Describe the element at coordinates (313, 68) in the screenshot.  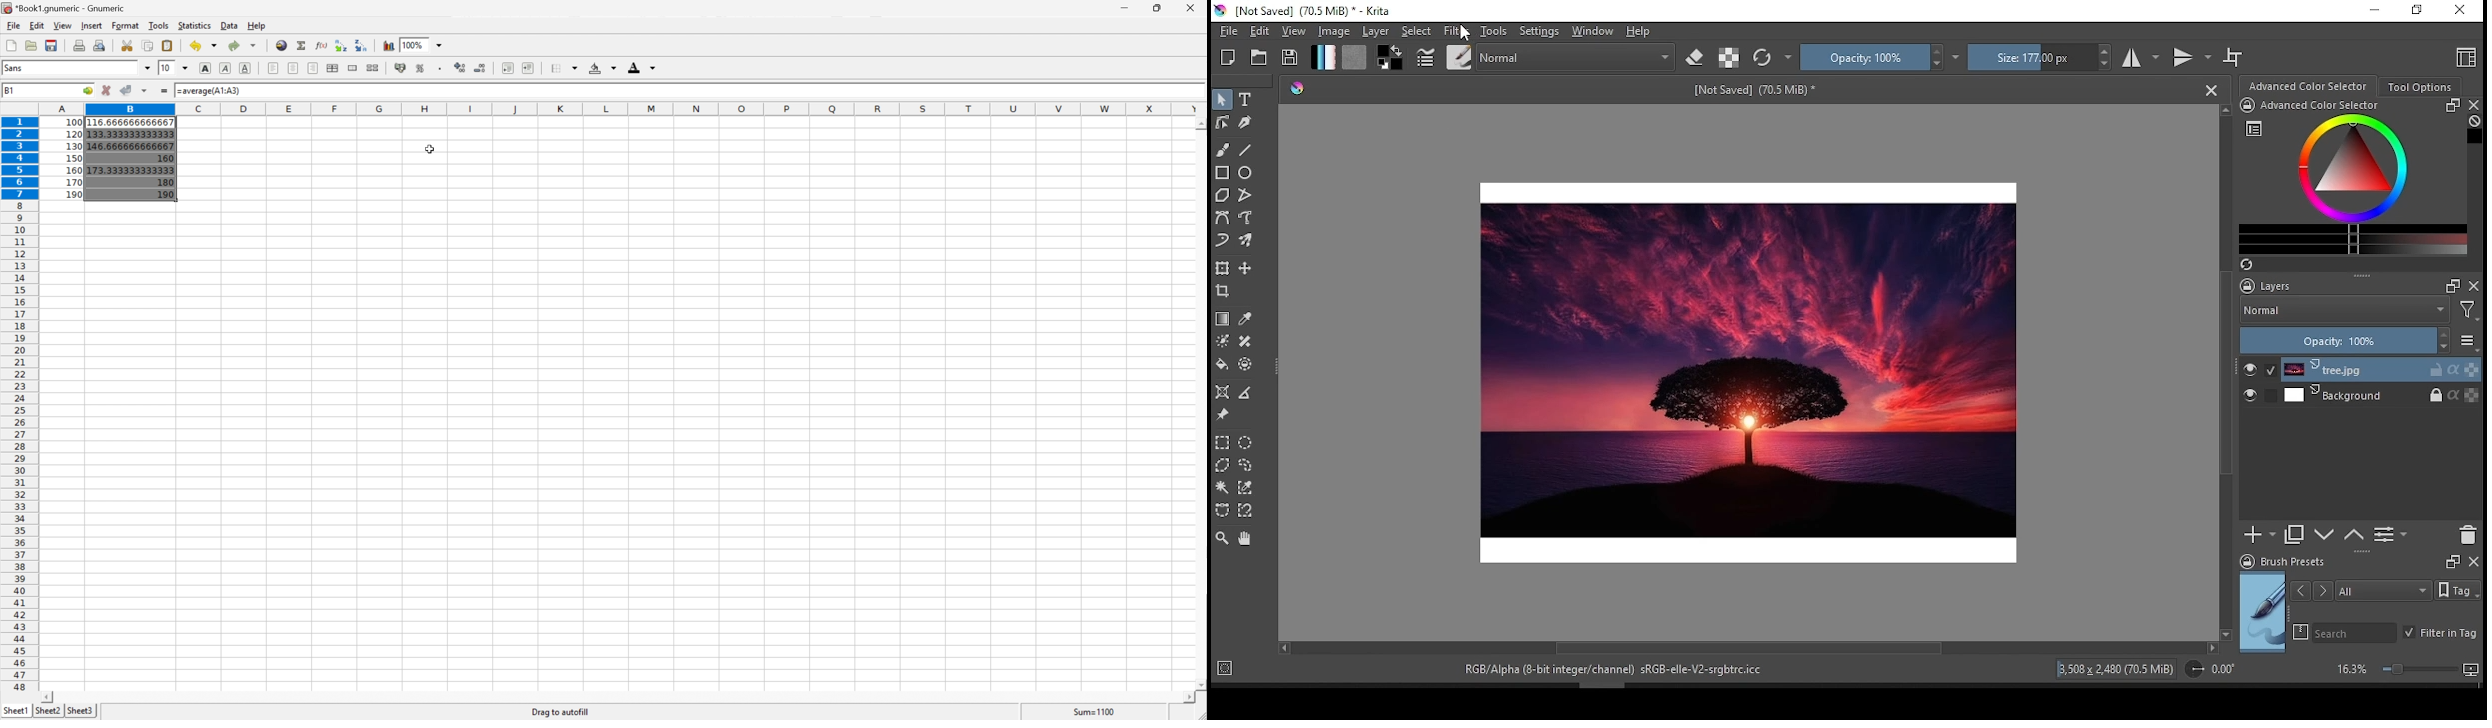
I see `Align Right` at that location.